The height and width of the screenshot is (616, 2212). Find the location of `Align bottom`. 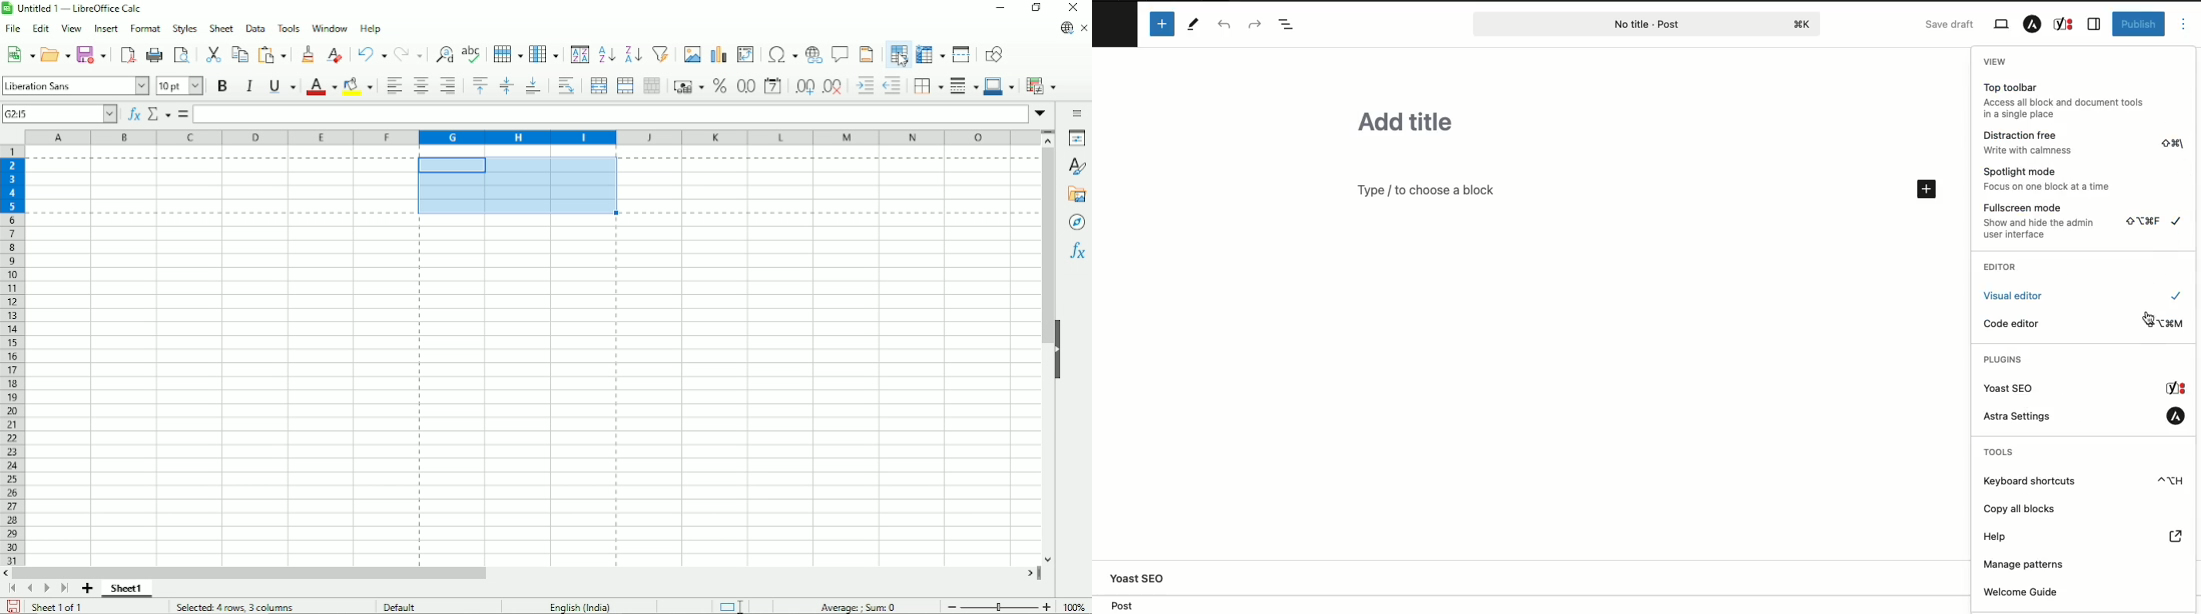

Align bottom is located at coordinates (533, 86).